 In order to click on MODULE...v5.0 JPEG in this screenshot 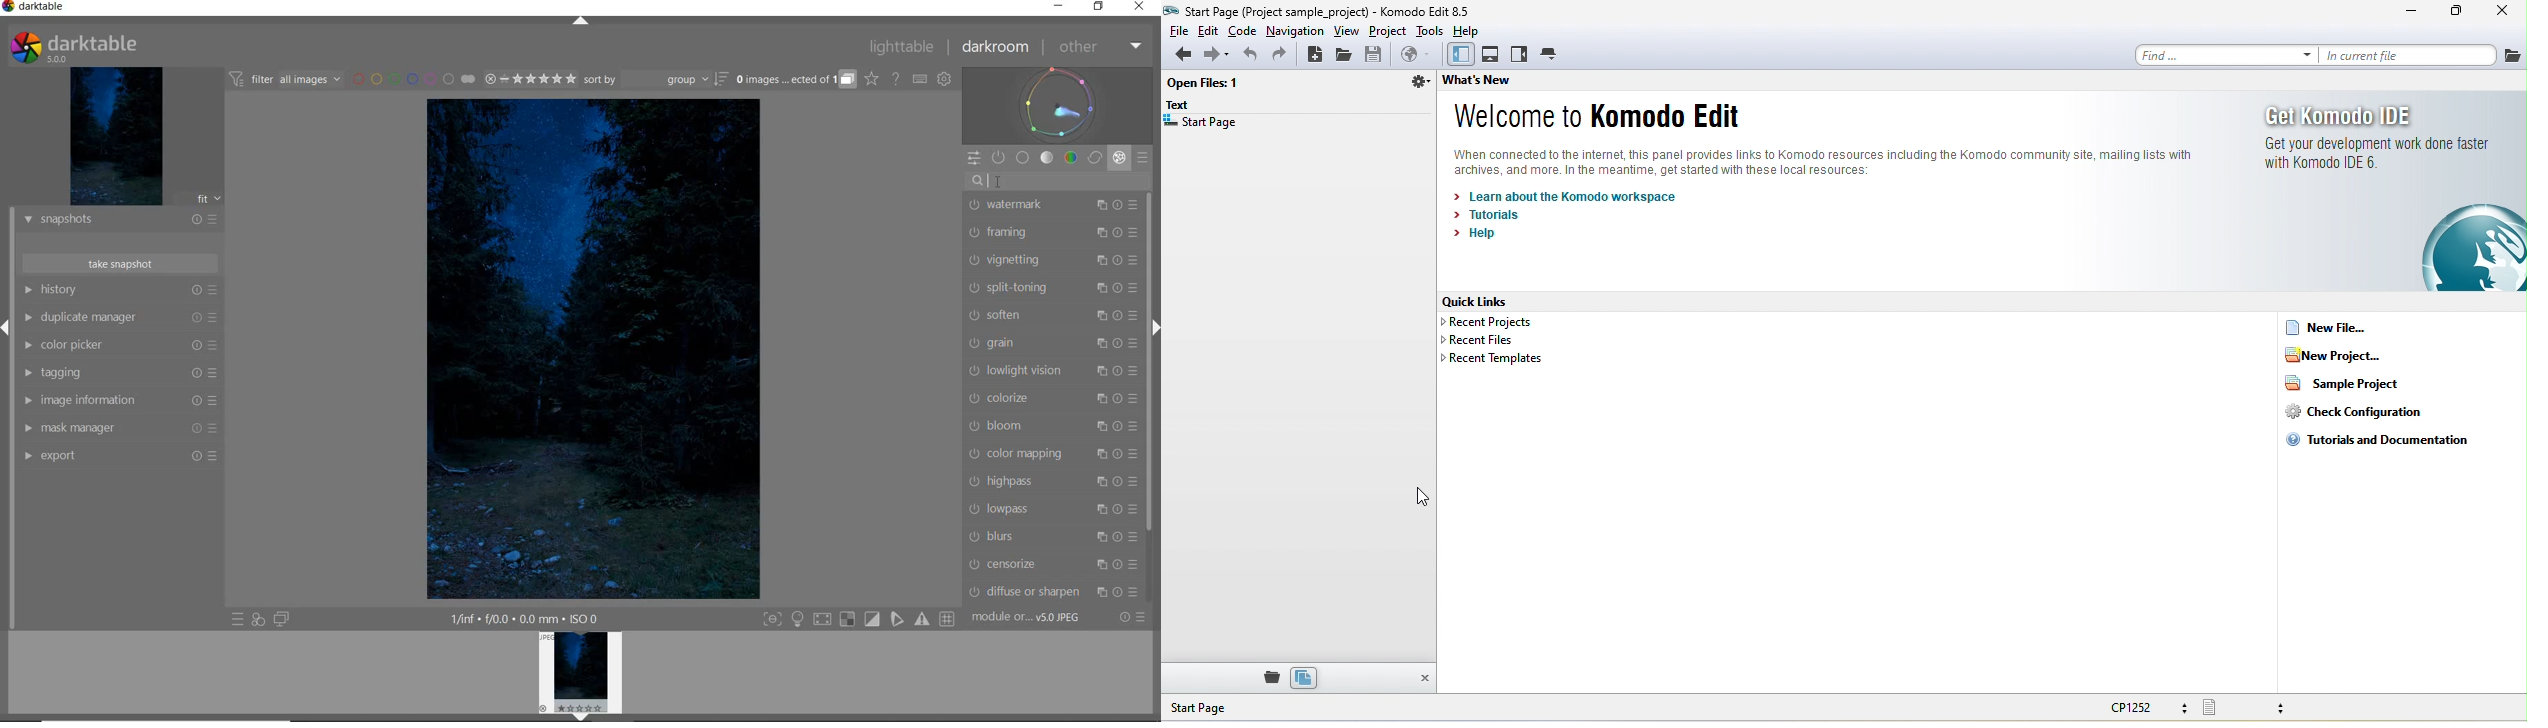, I will do `click(1027, 619)`.